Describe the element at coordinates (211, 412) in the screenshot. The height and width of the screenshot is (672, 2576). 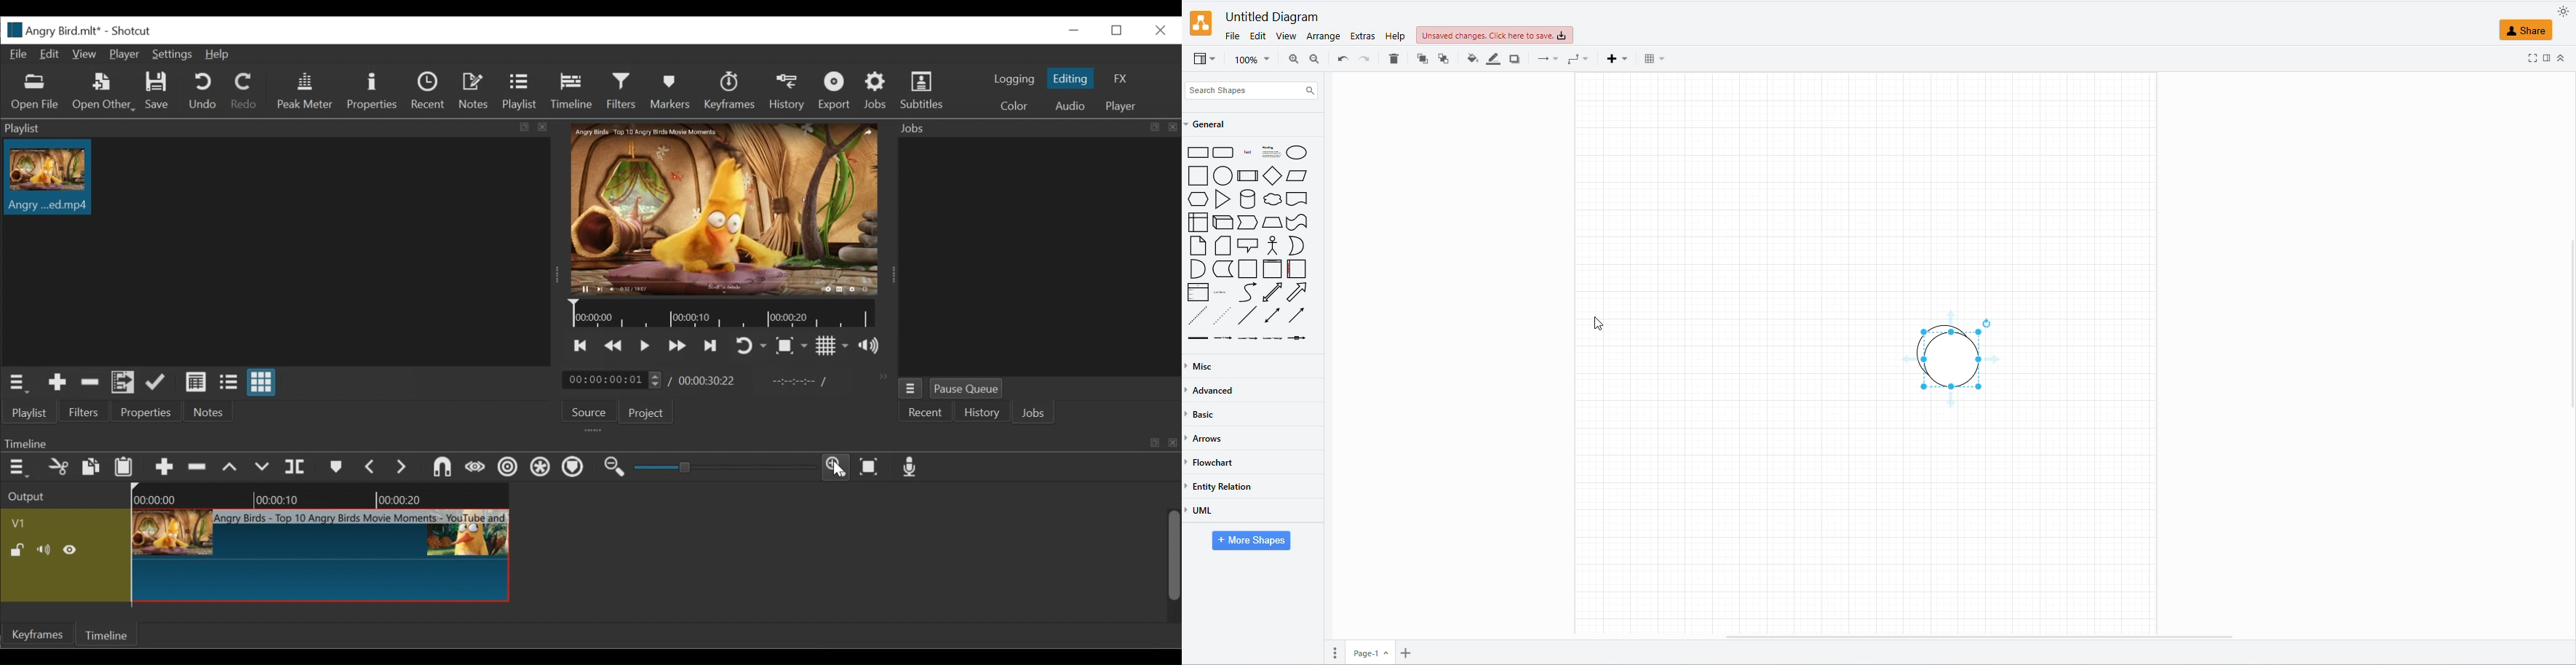
I see `Notes` at that location.